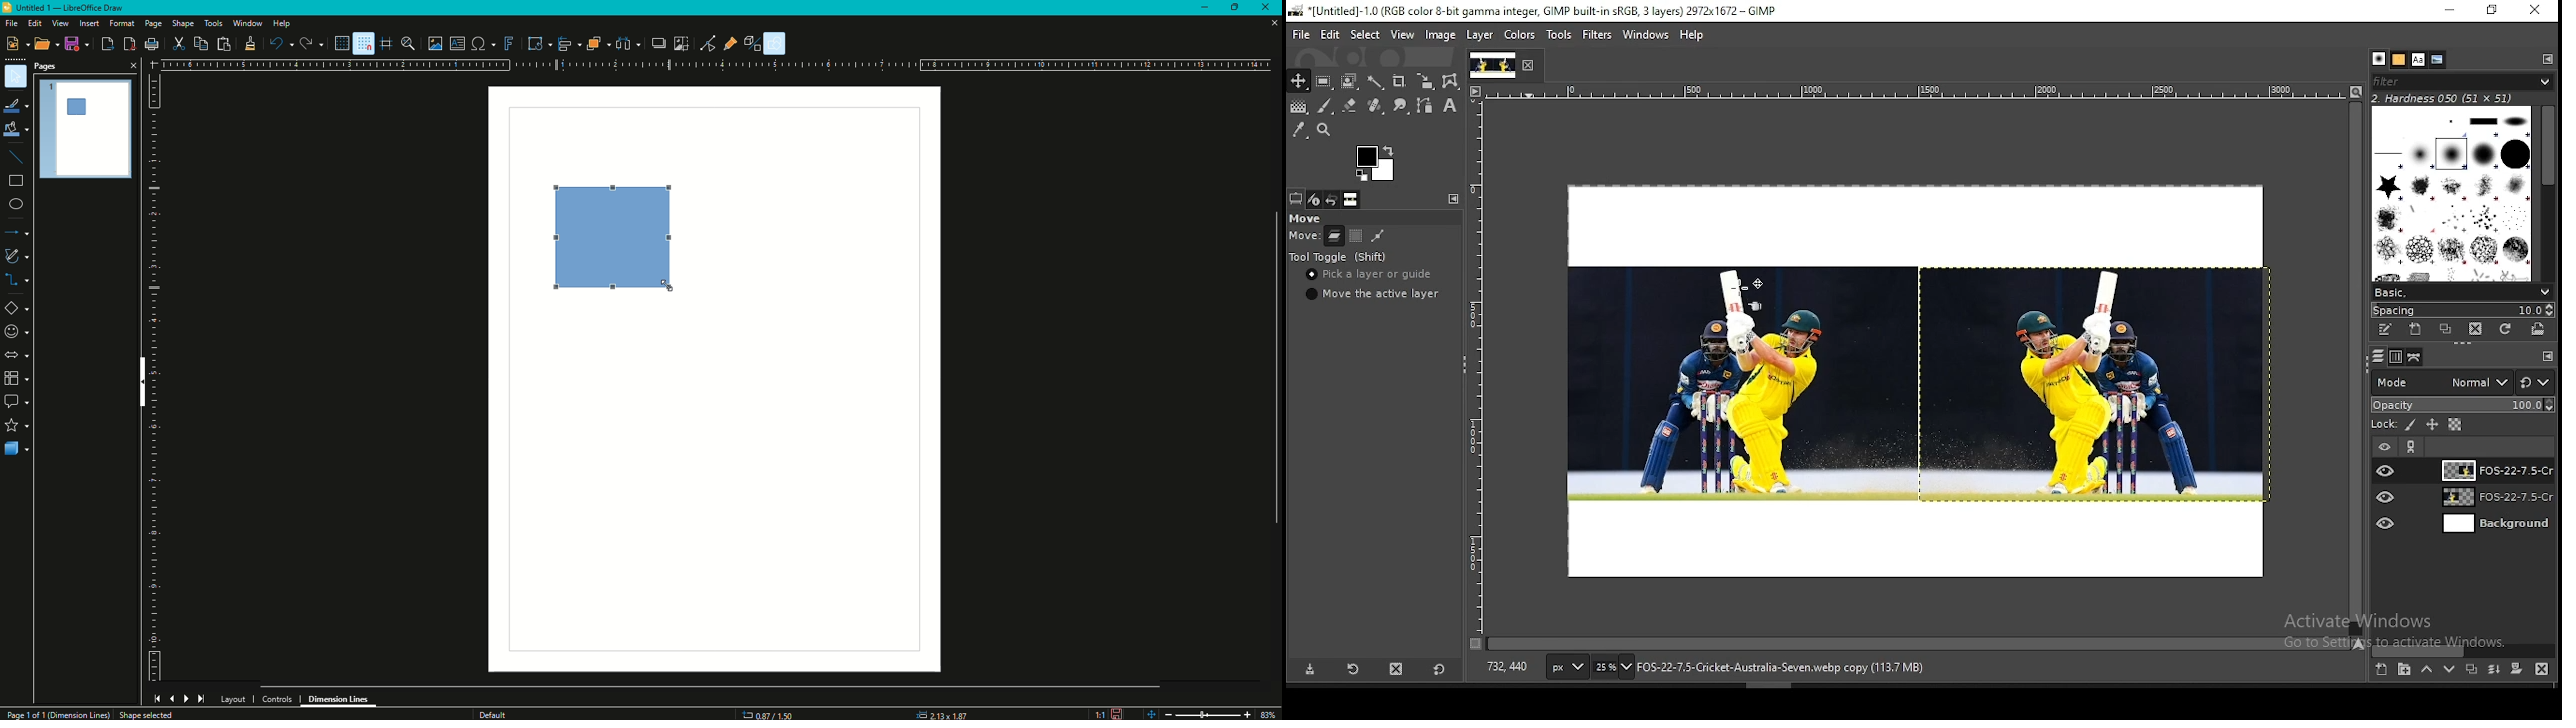  What do you see at coordinates (132, 65) in the screenshot?
I see `Close` at bounding box center [132, 65].